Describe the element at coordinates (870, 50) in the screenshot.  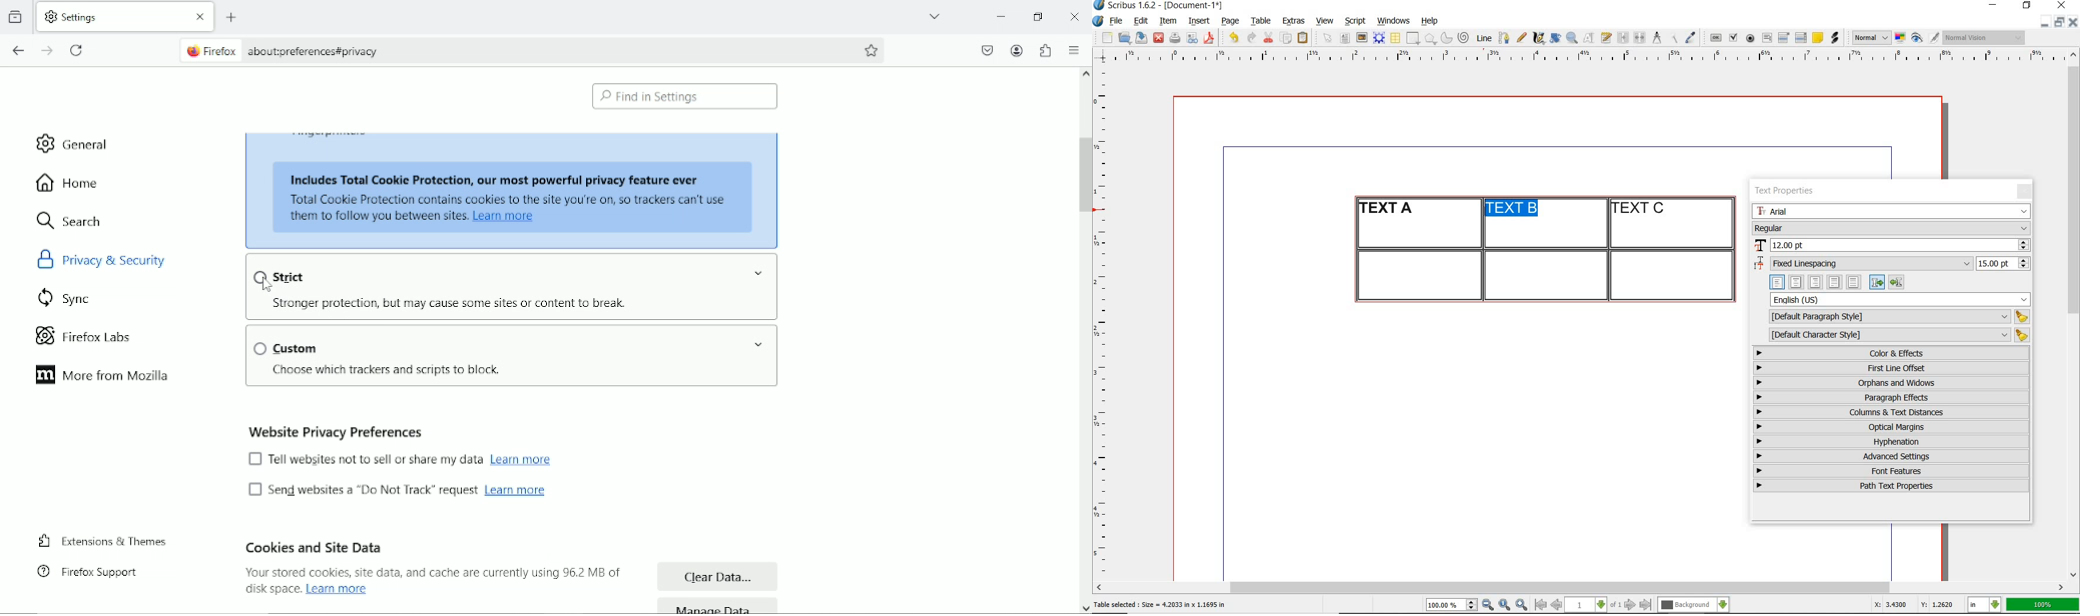
I see `bookmark this page` at that location.